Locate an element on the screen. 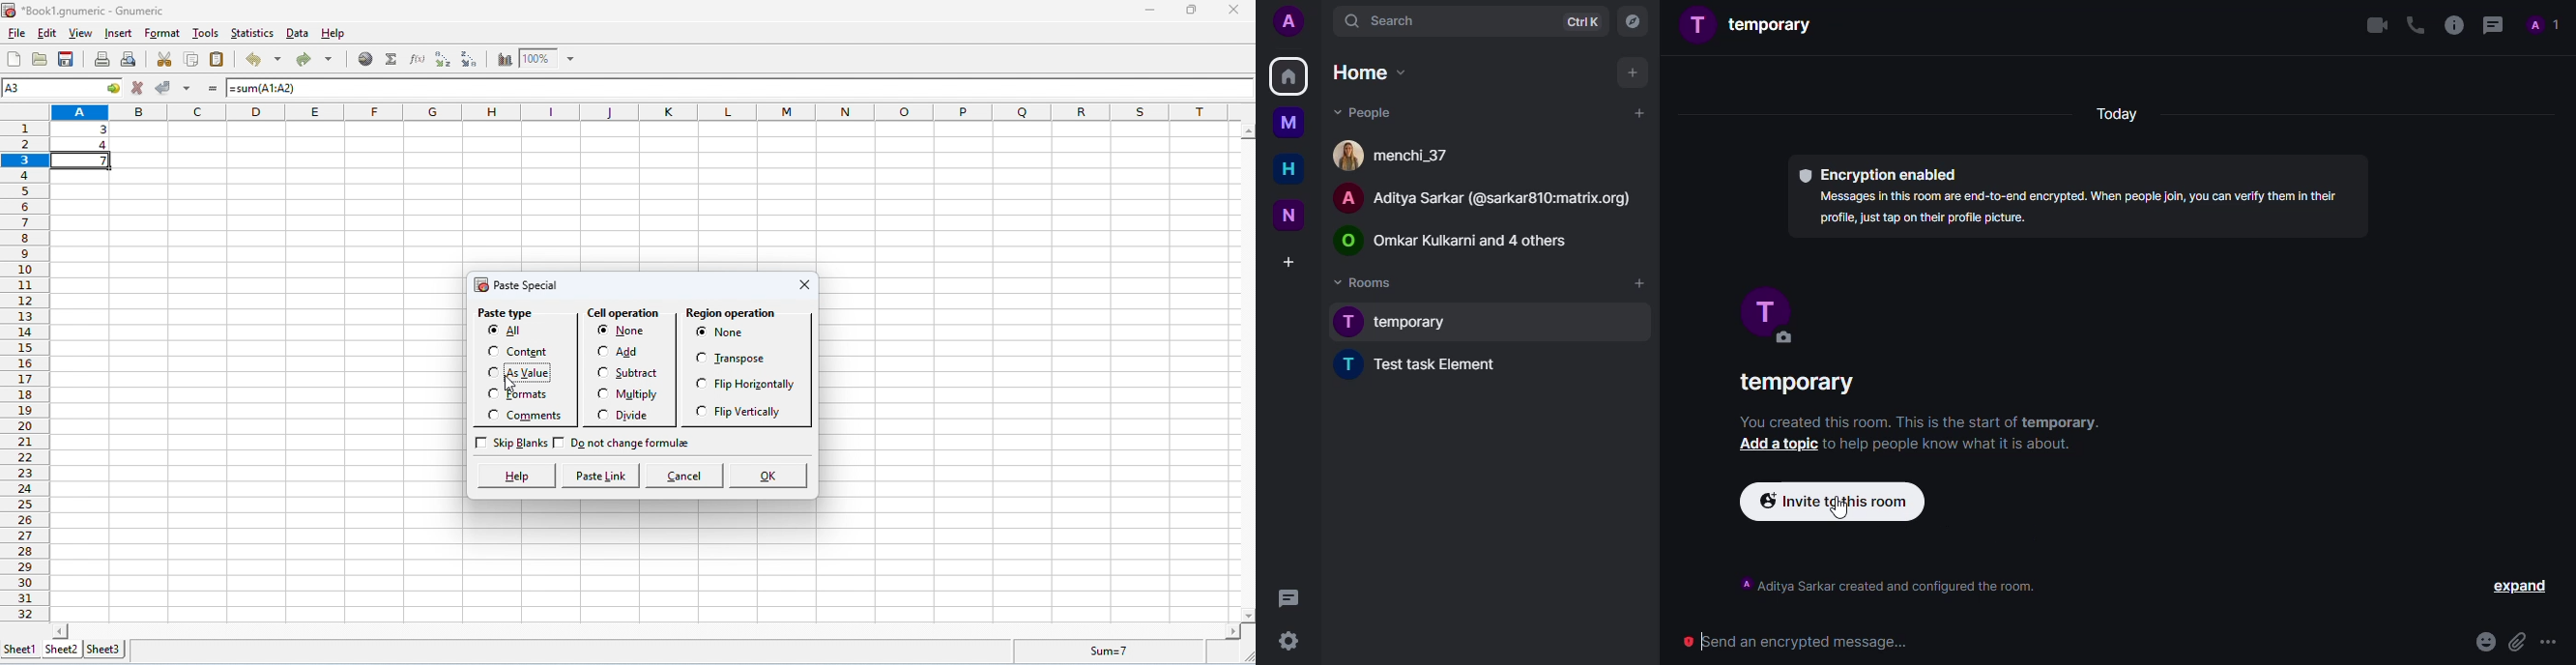 Image resolution: width=2576 pixels, height=672 pixels. sort descending is located at coordinates (470, 61).